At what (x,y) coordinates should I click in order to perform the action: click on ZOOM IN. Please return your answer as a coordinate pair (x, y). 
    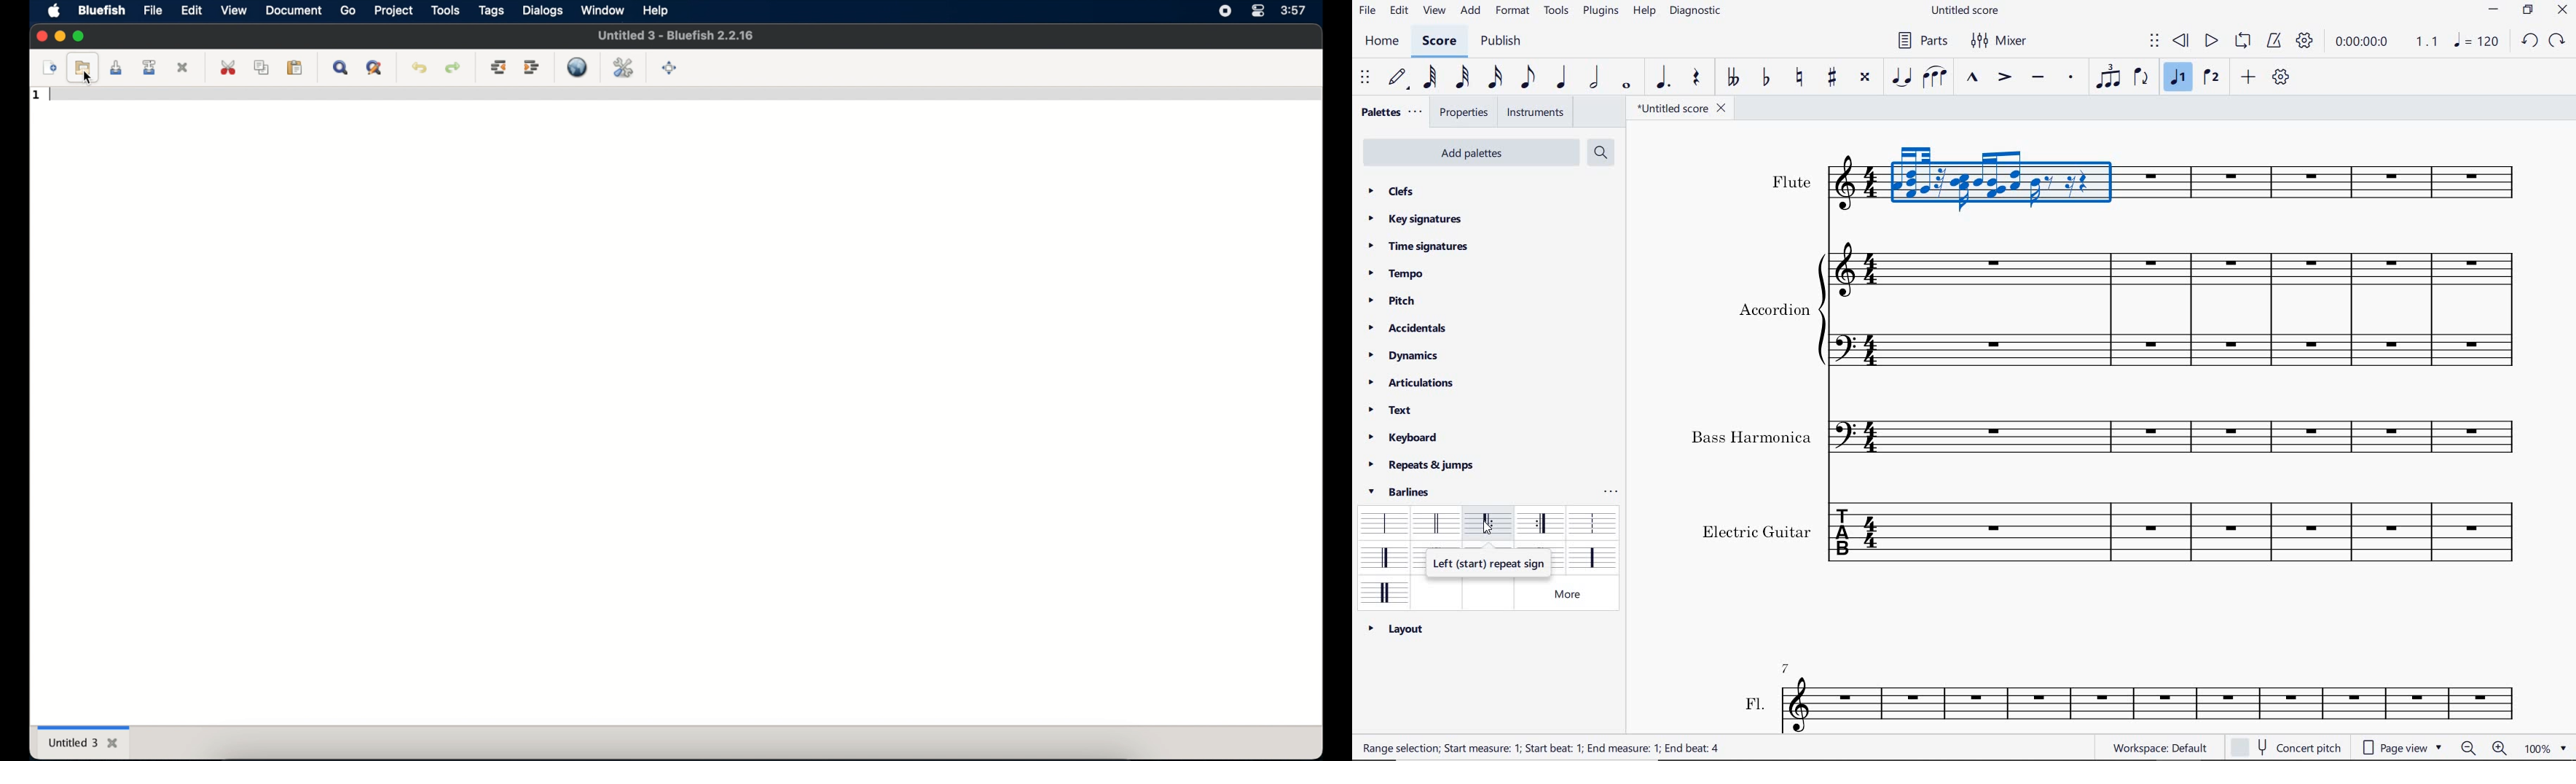
    Looking at the image, I should click on (2500, 748).